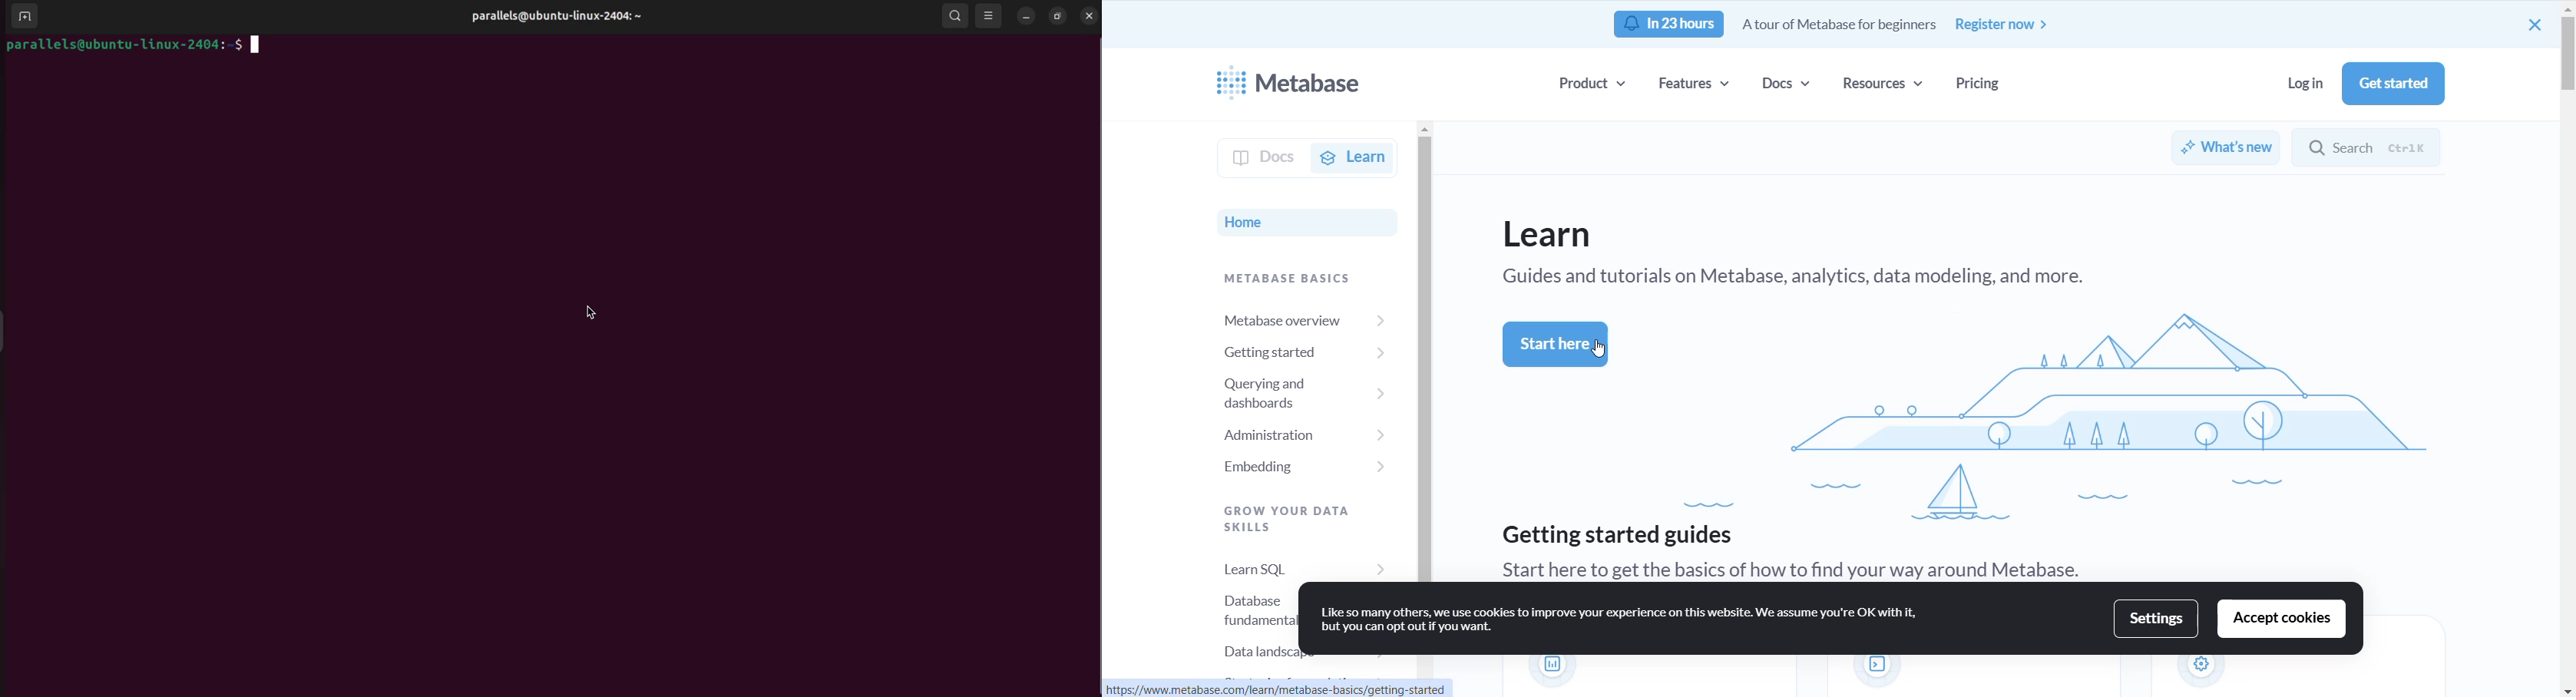 The width and height of the screenshot is (2576, 700). I want to click on DATABSE FUNDAMENTALS, so click(1233, 606).